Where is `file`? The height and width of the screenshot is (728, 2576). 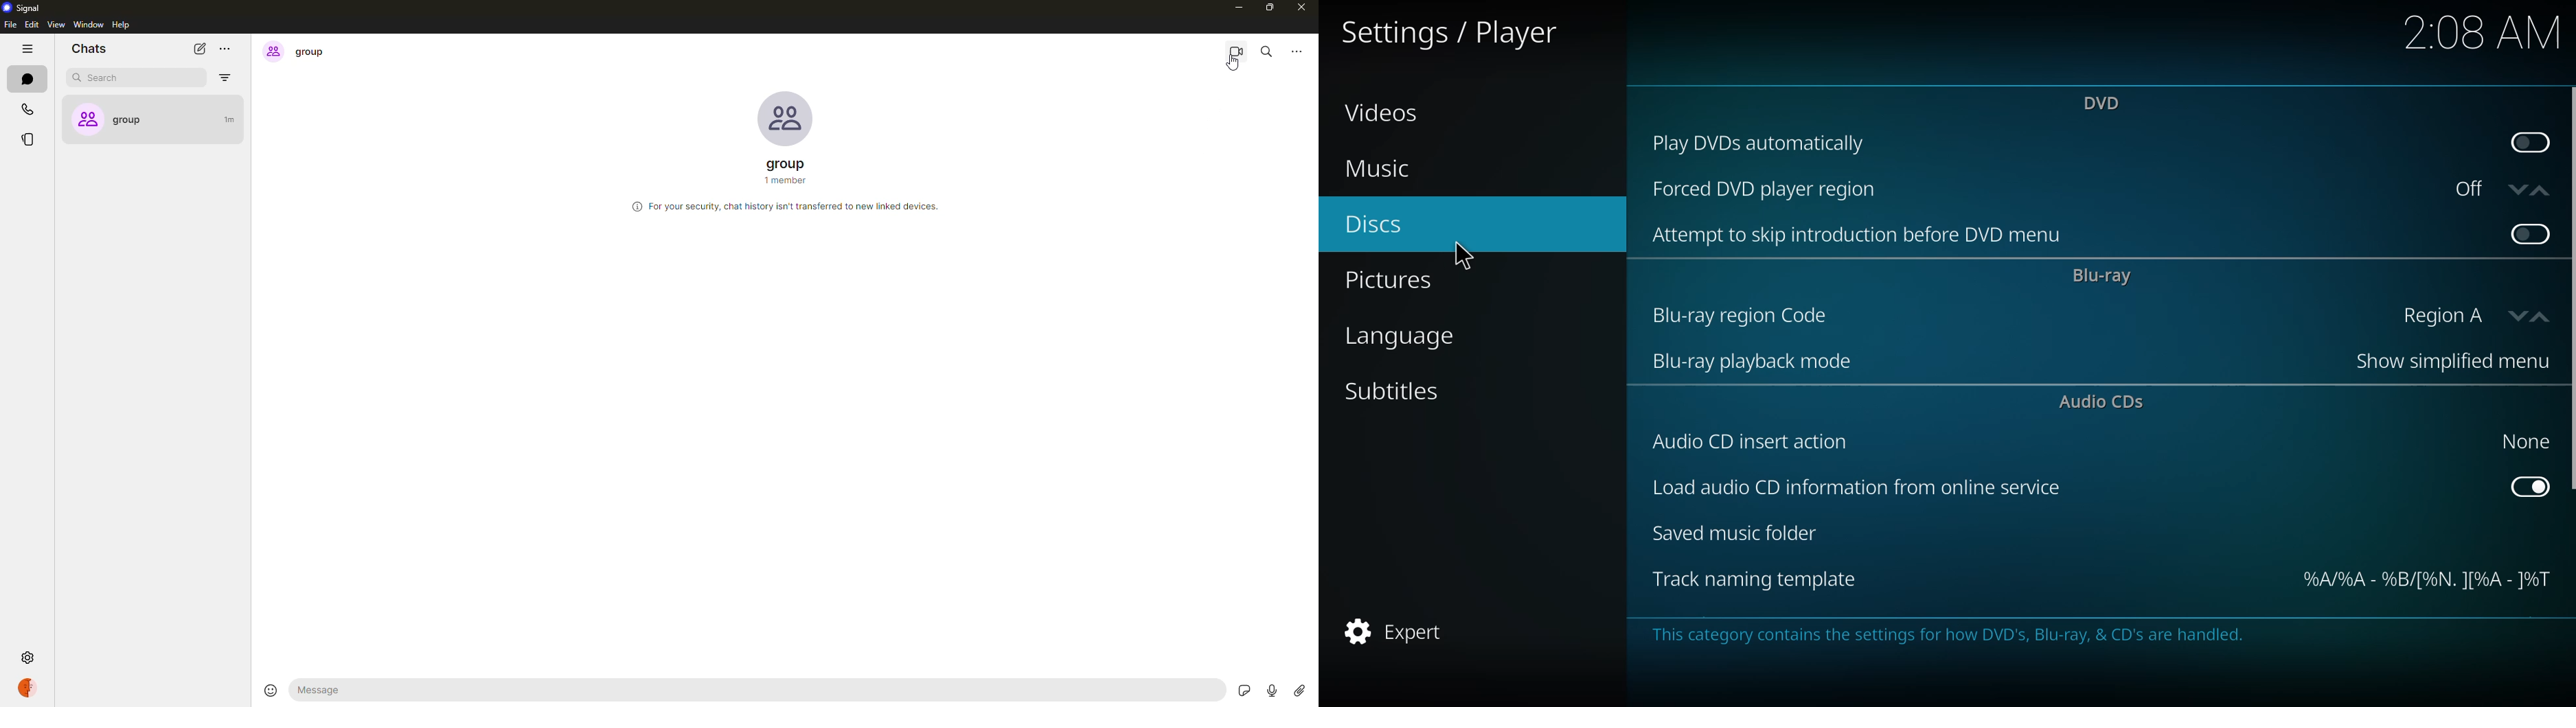 file is located at coordinates (10, 26).